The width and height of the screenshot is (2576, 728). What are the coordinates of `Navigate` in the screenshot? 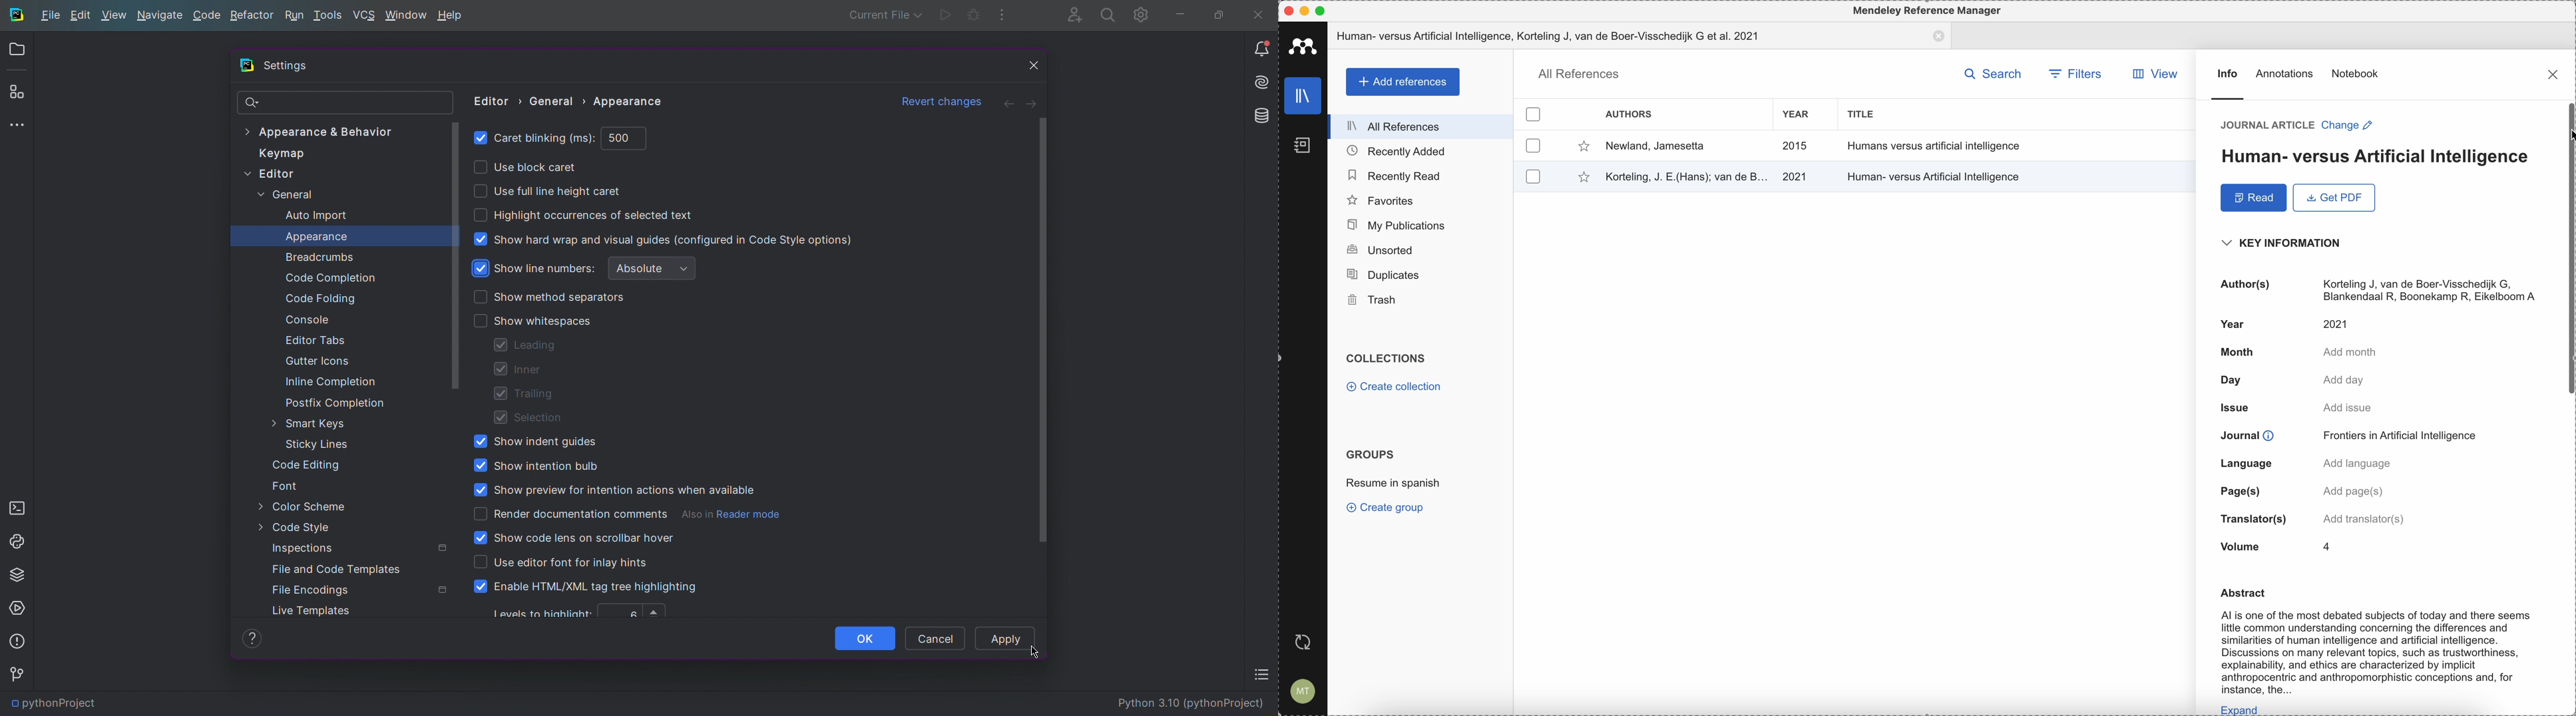 It's located at (162, 15).